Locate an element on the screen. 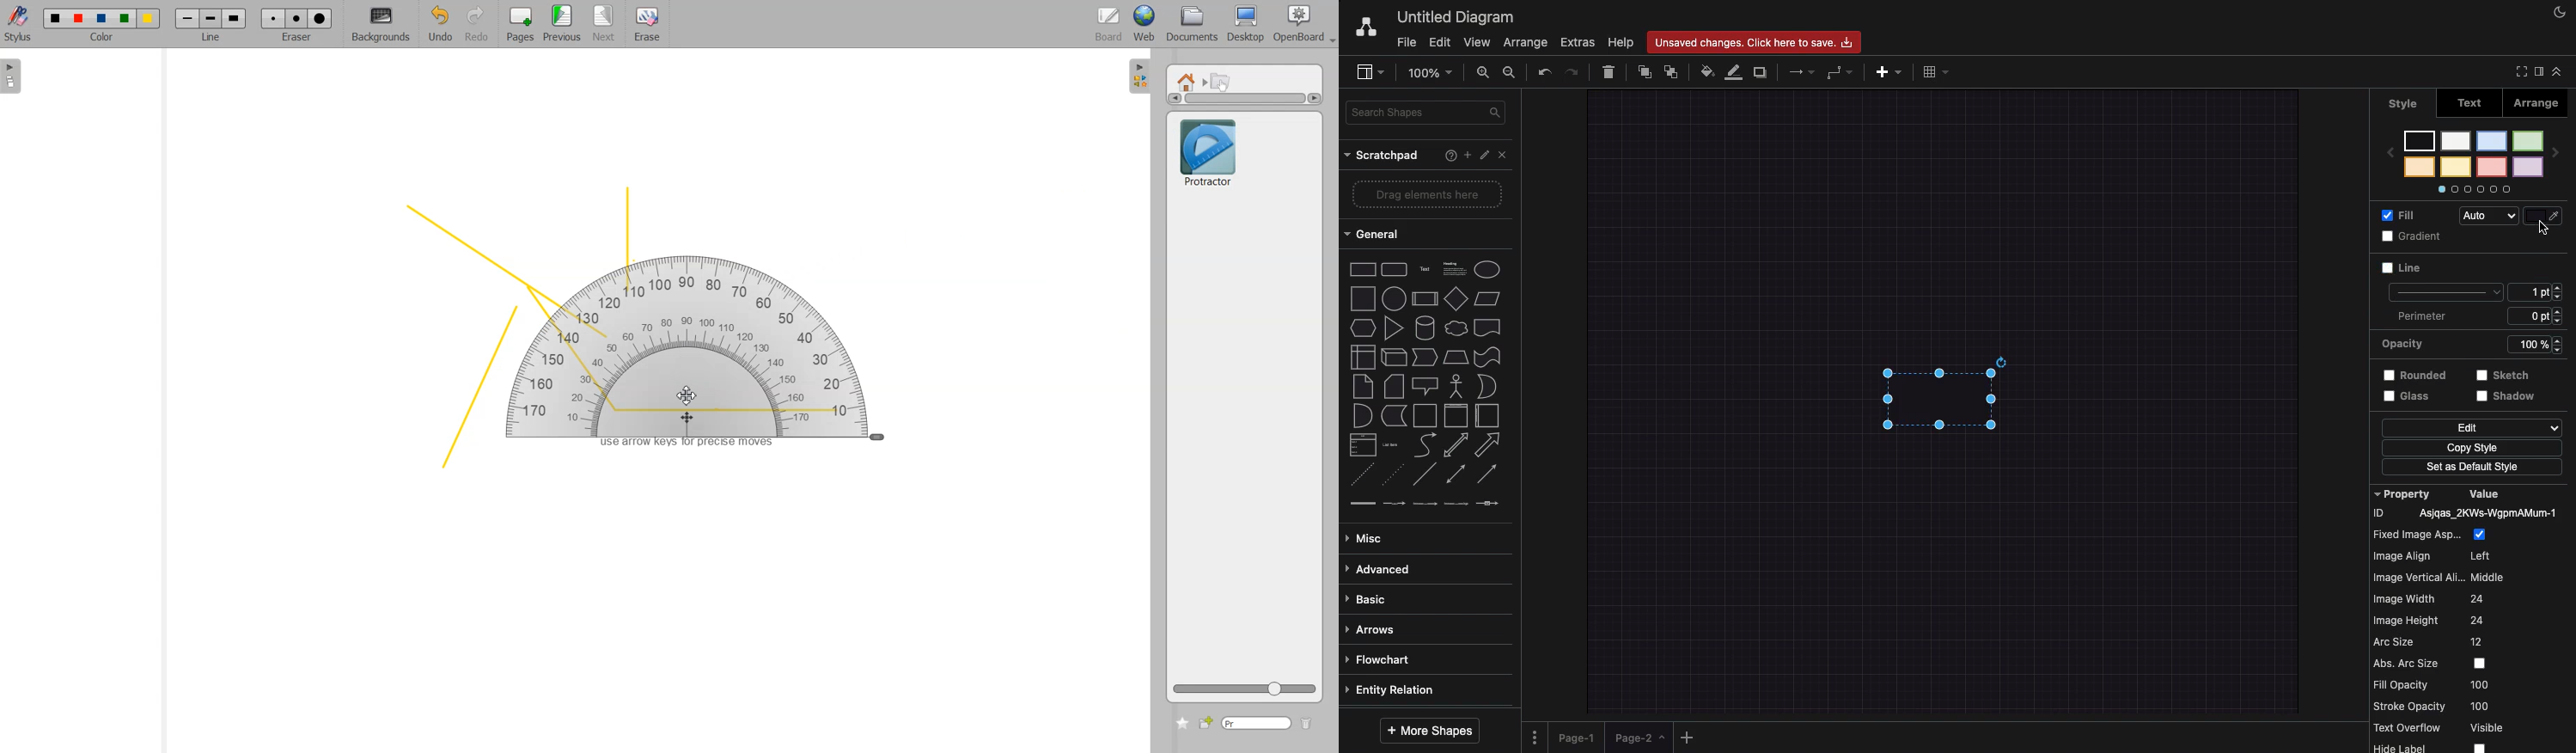 The height and width of the screenshot is (756, 2576). Rounded is located at coordinates (2415, 373).